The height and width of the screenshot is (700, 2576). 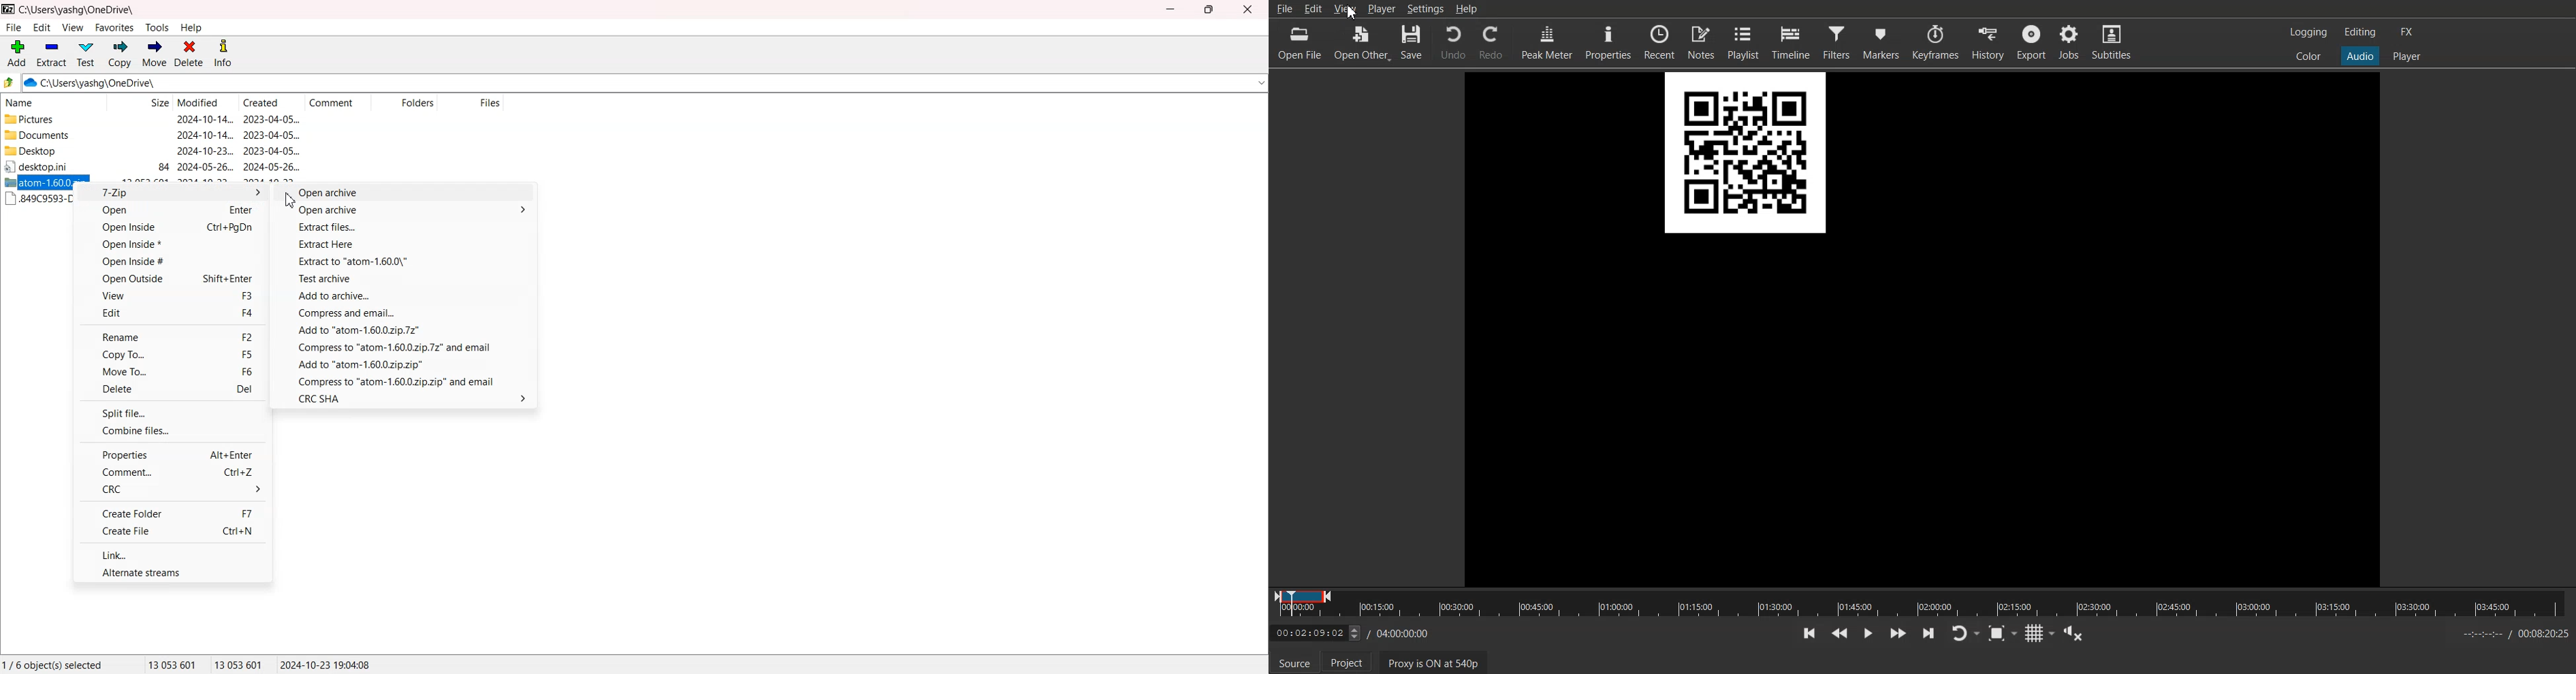 What do you see at coordinates (408, 211) in the screenshot?
I see `Open achieve to` at bounding box center [408, 211].